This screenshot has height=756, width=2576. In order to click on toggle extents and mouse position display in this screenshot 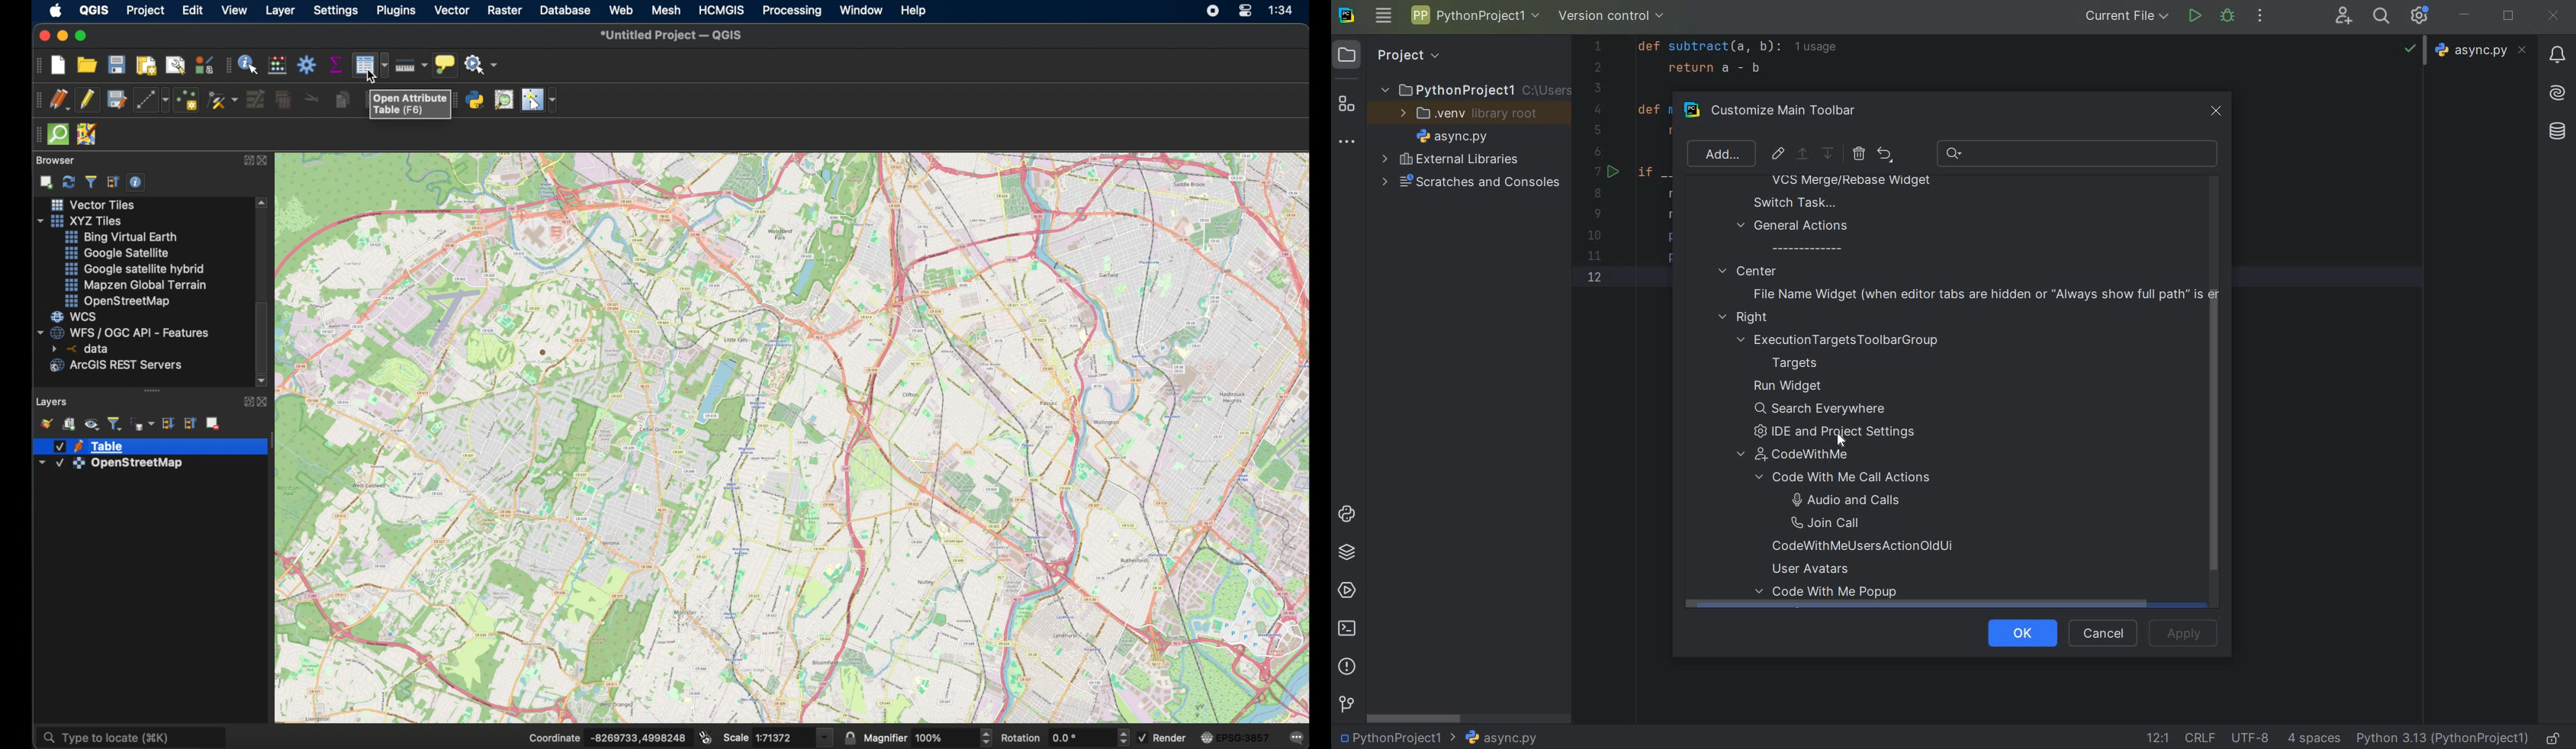, I will do `click(707, 737)`.